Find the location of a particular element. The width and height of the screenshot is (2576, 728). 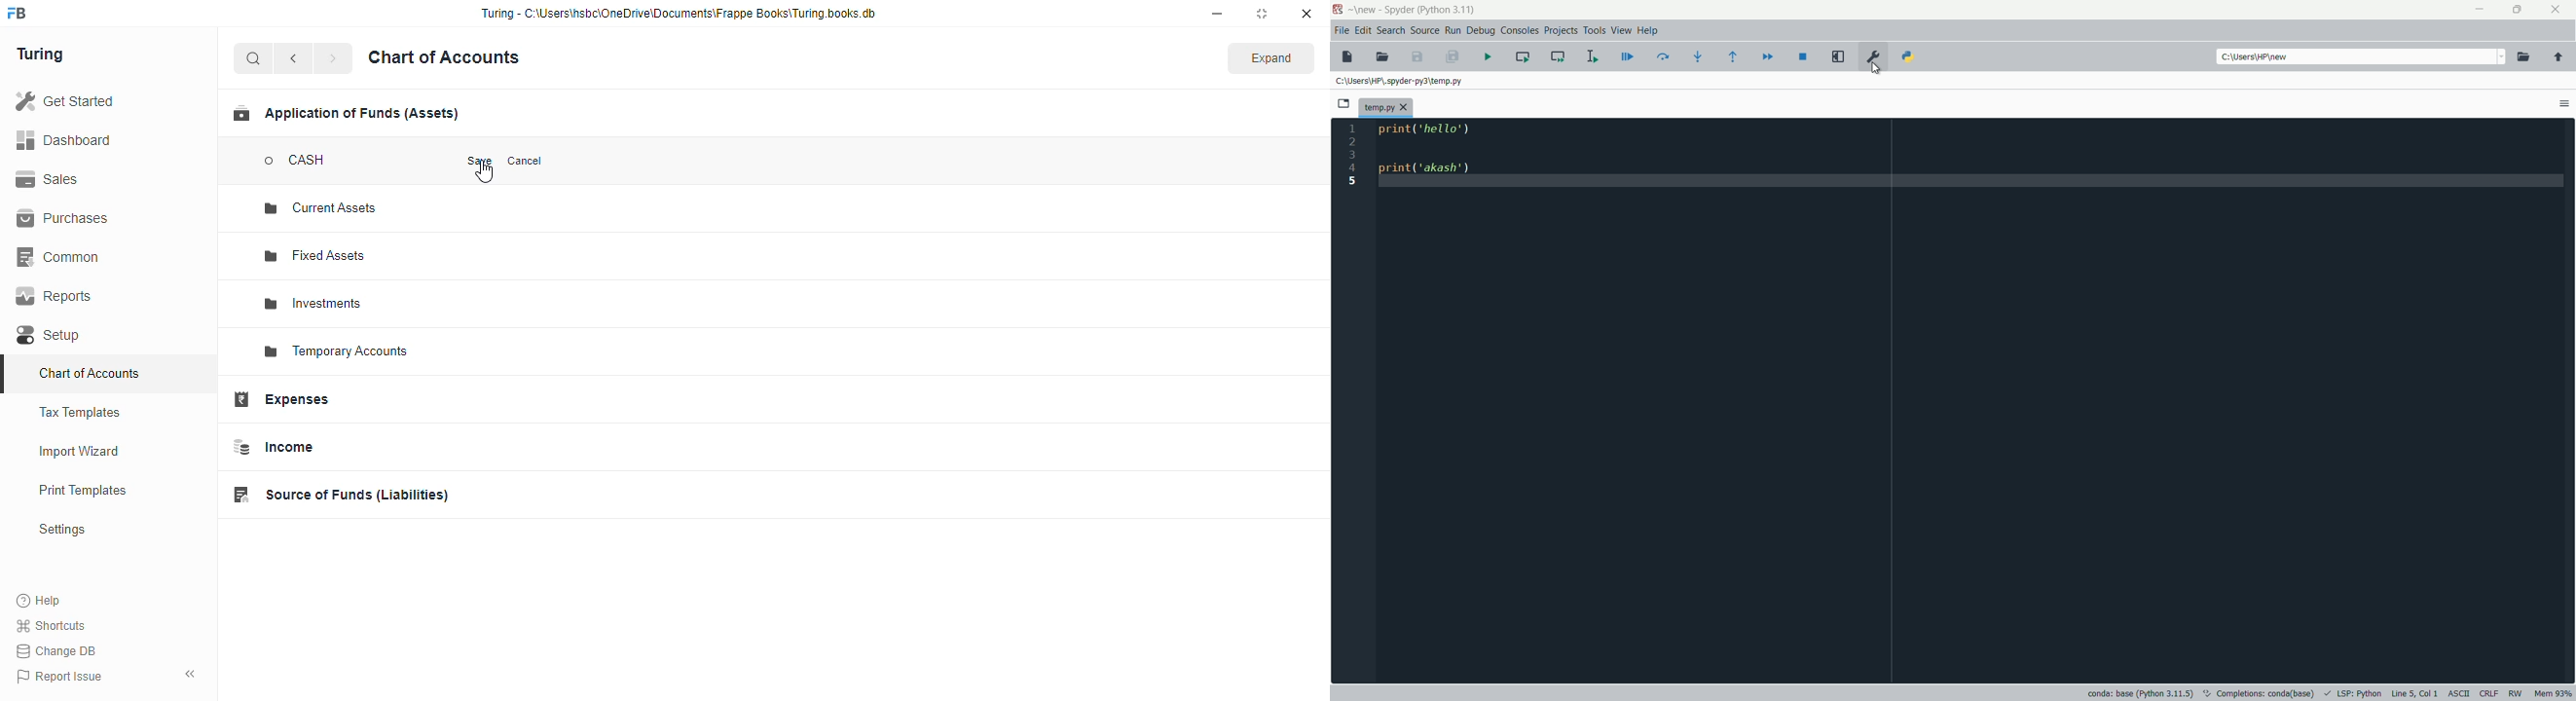

run file is located at coordinates (1489, 56).